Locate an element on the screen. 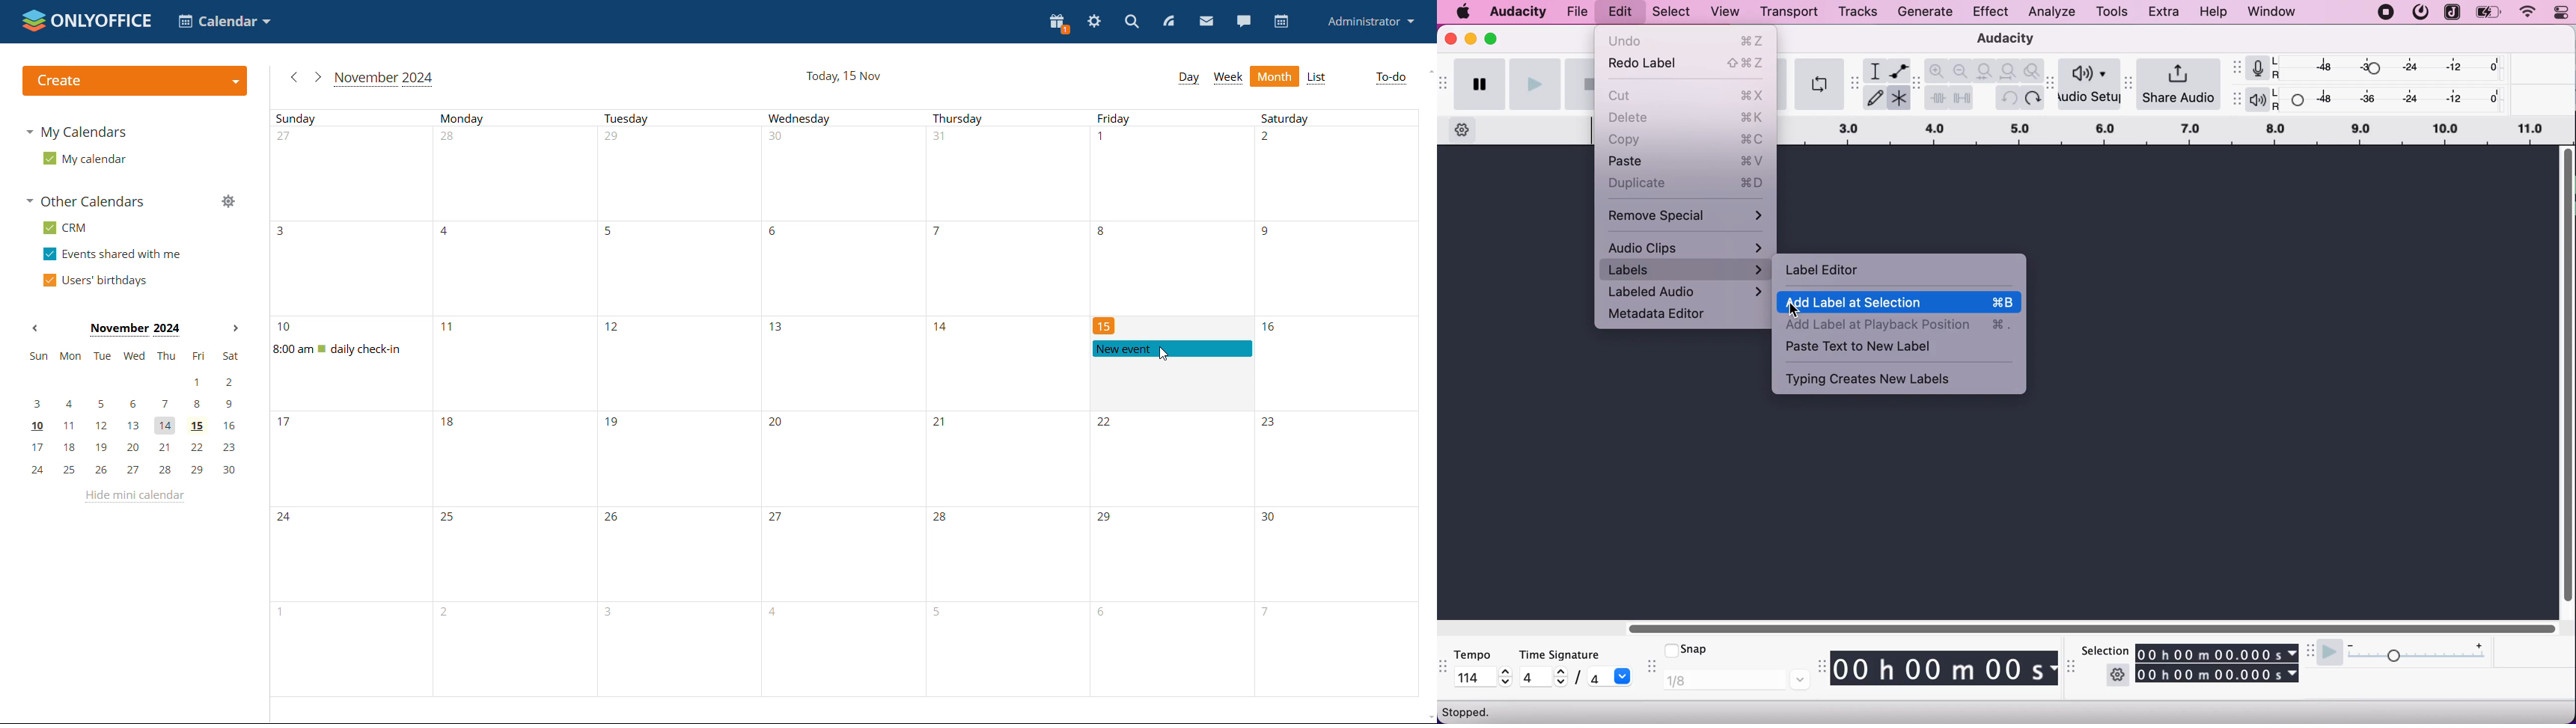 This screenshot has height=728, width=2576. select is located at coordinates (1669, 12).